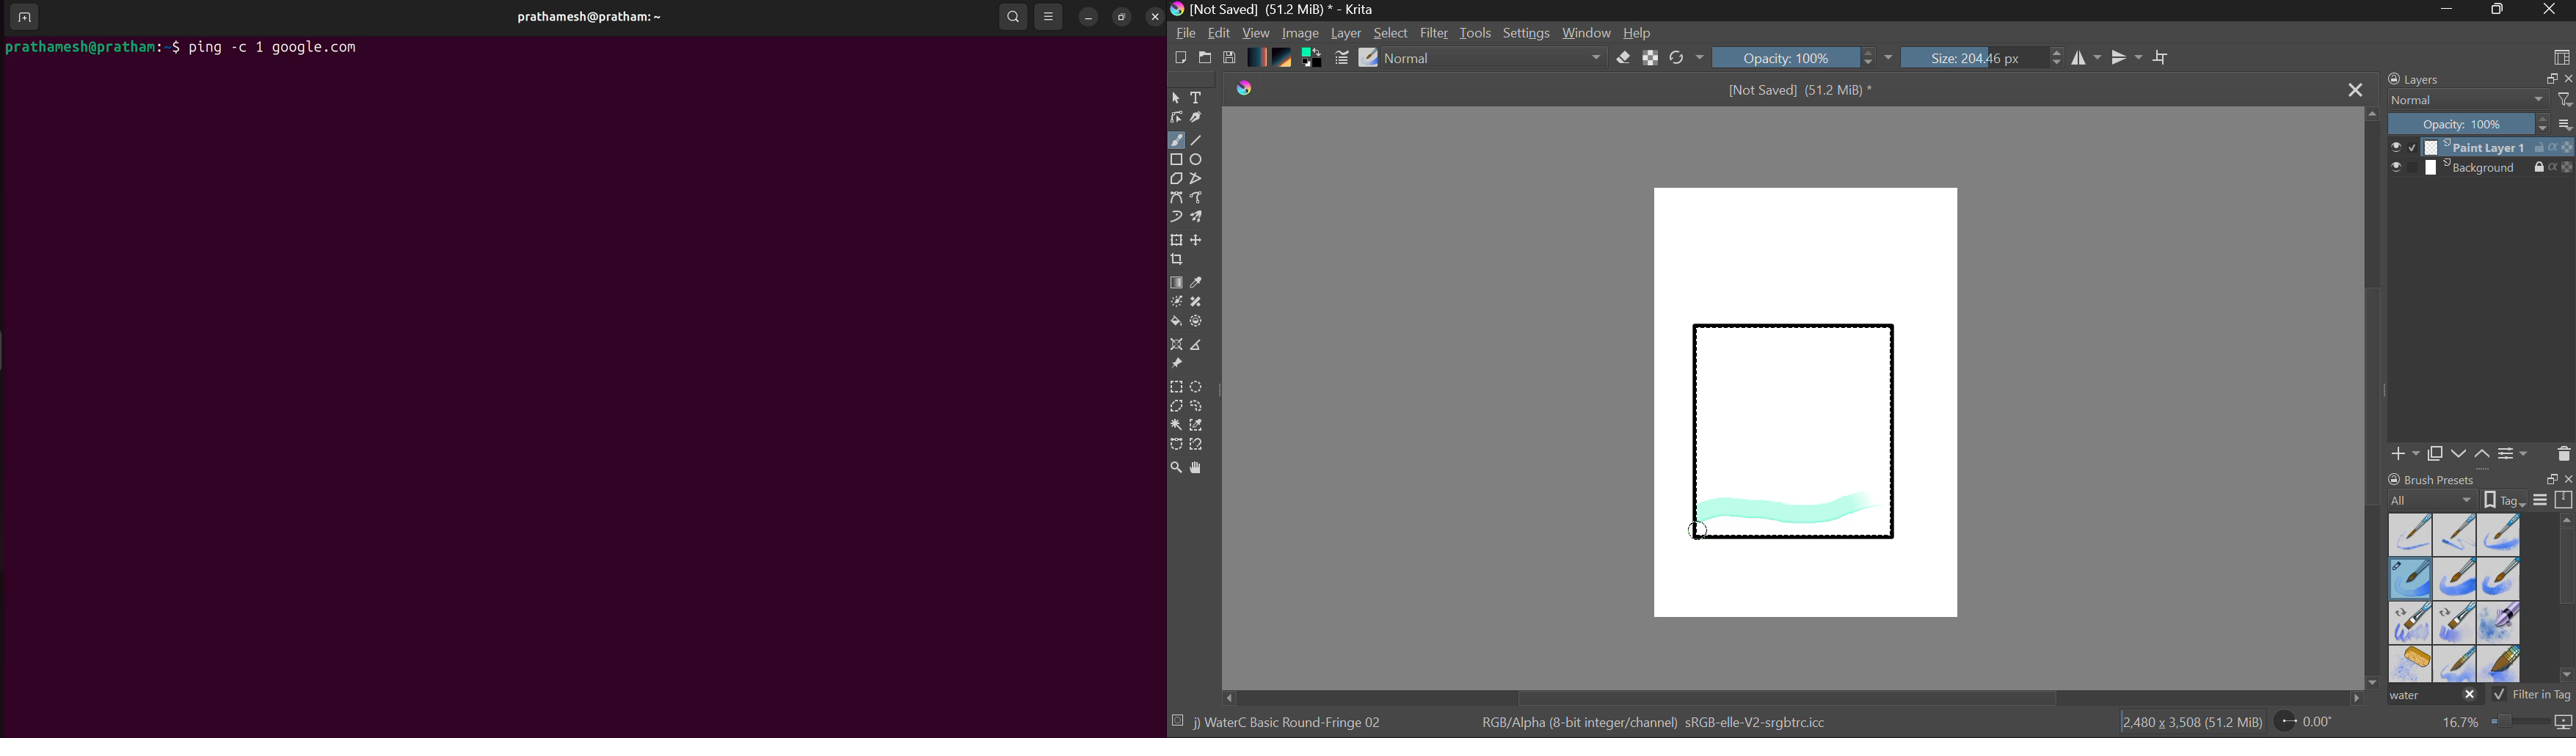  I want to click on Water C - Dry, so click(2412, 533).